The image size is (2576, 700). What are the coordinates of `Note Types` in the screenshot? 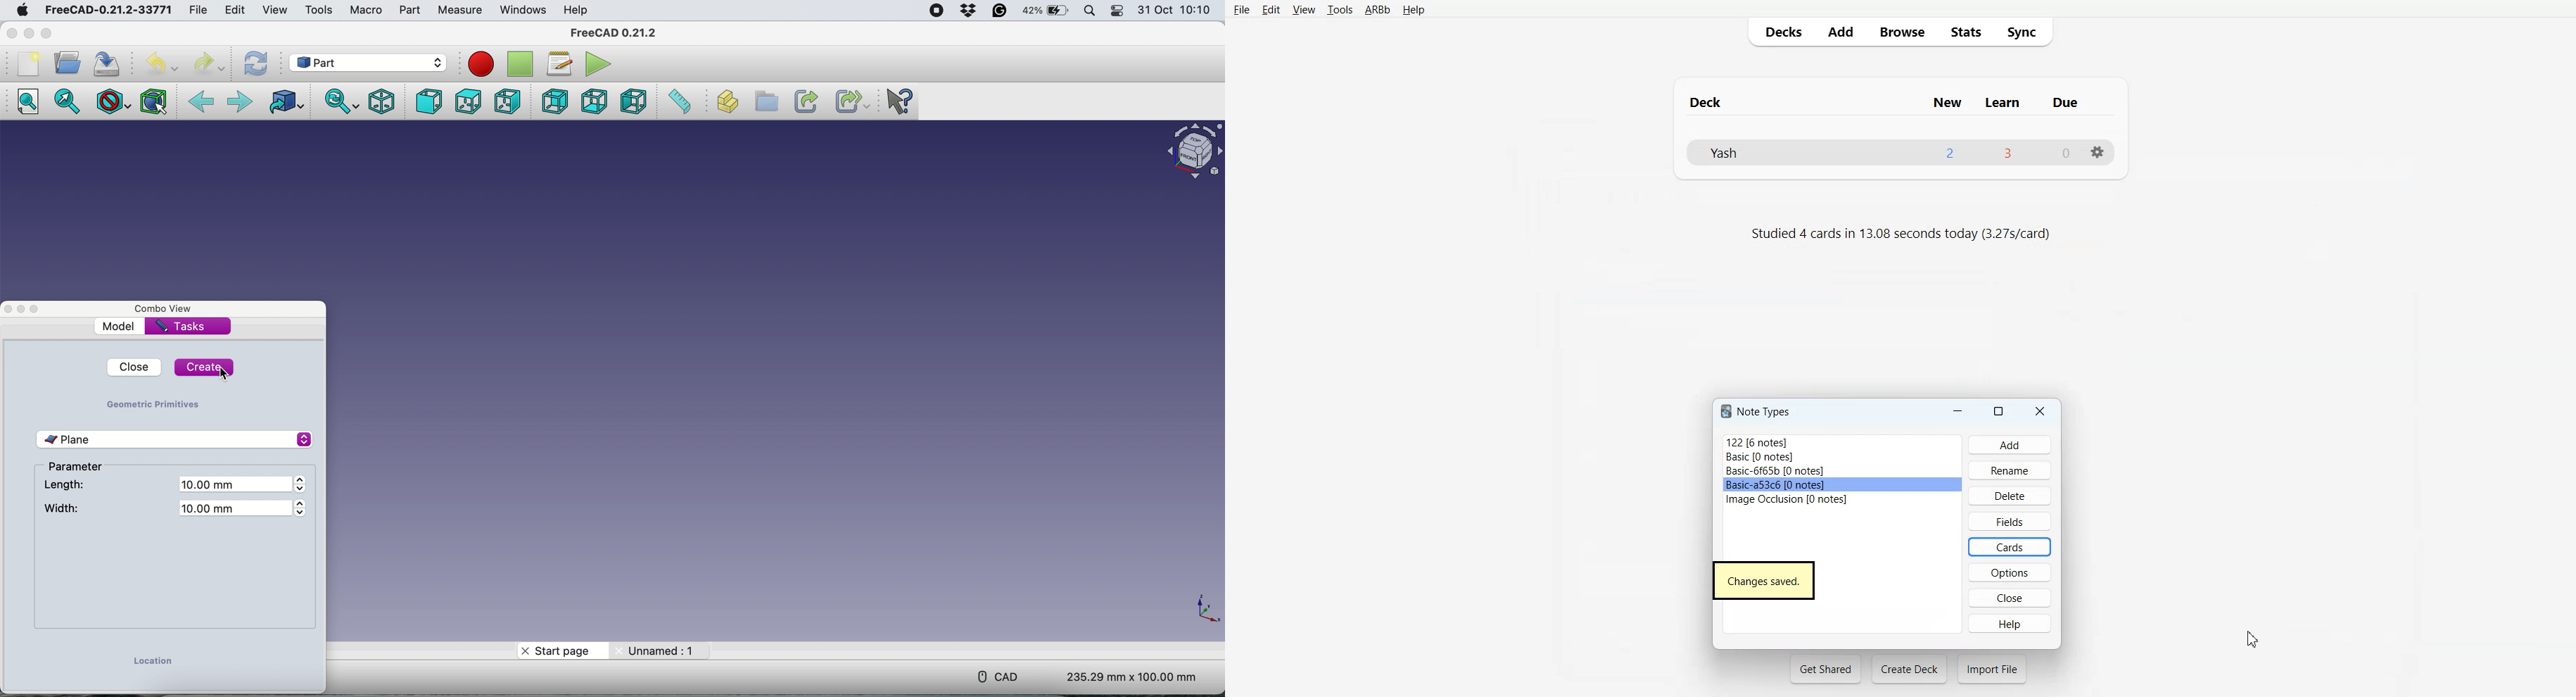 It's located at (1758, 411).